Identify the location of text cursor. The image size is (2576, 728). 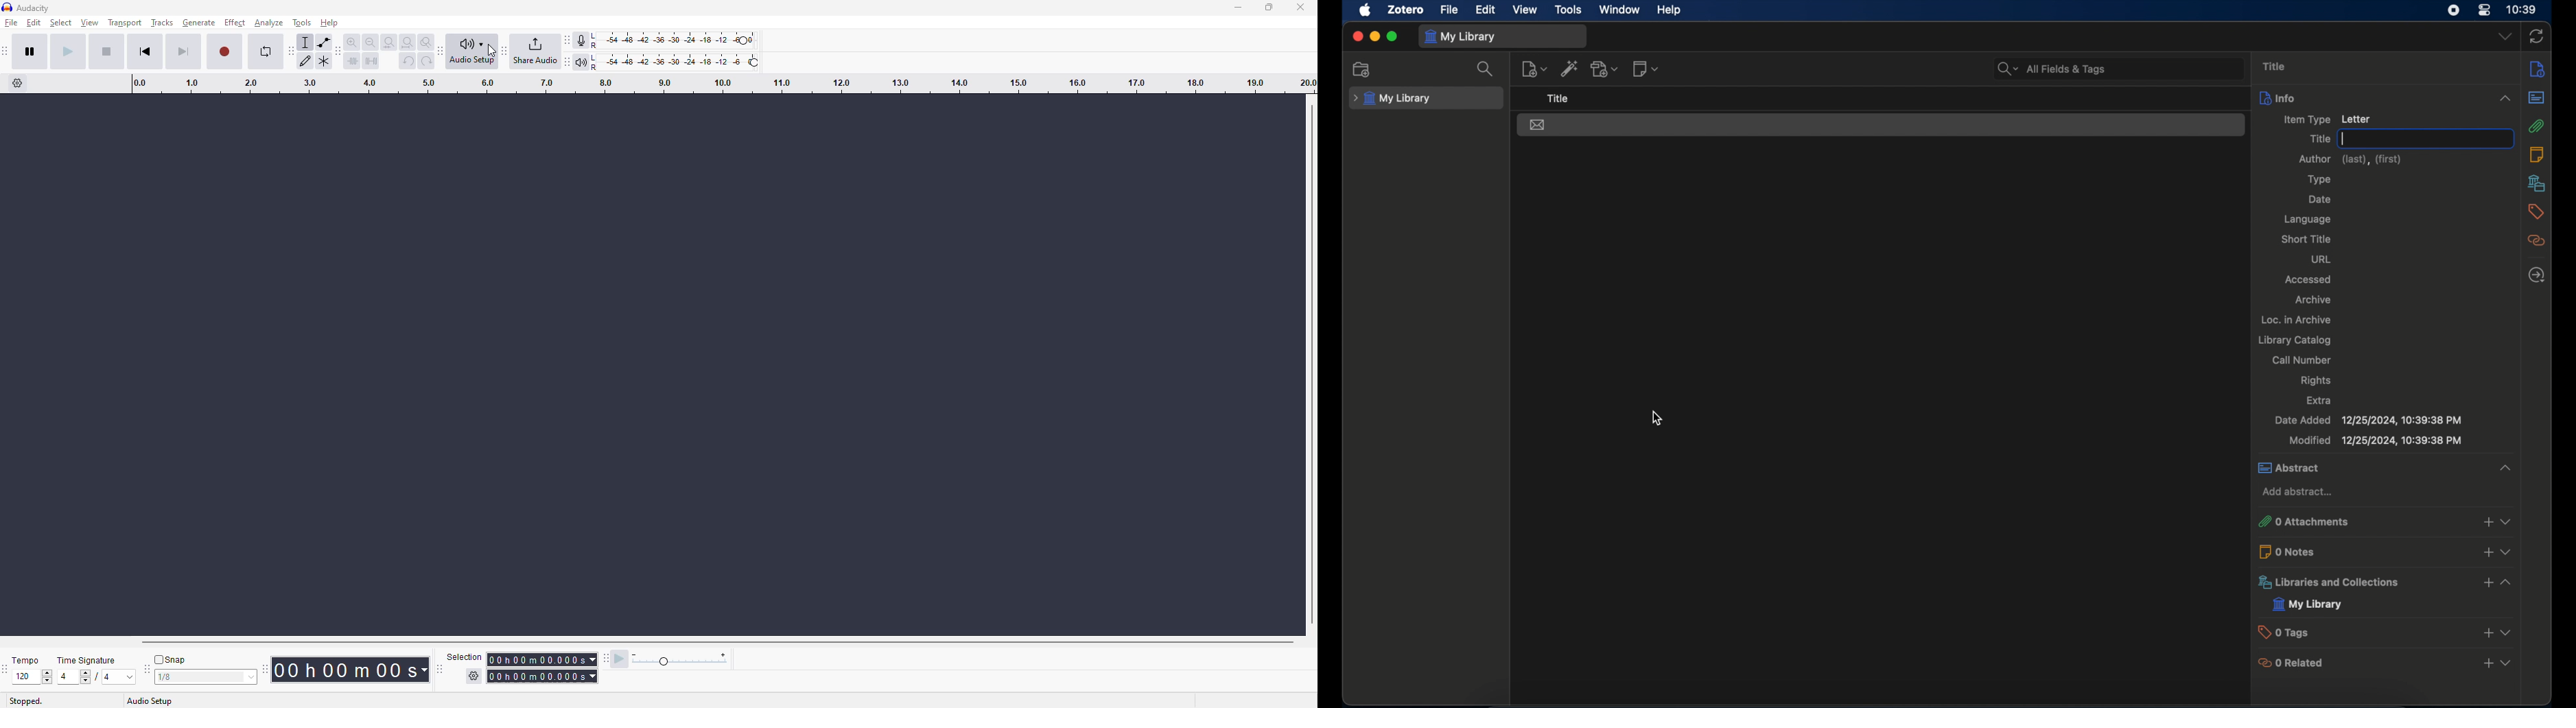
(2342, 139).